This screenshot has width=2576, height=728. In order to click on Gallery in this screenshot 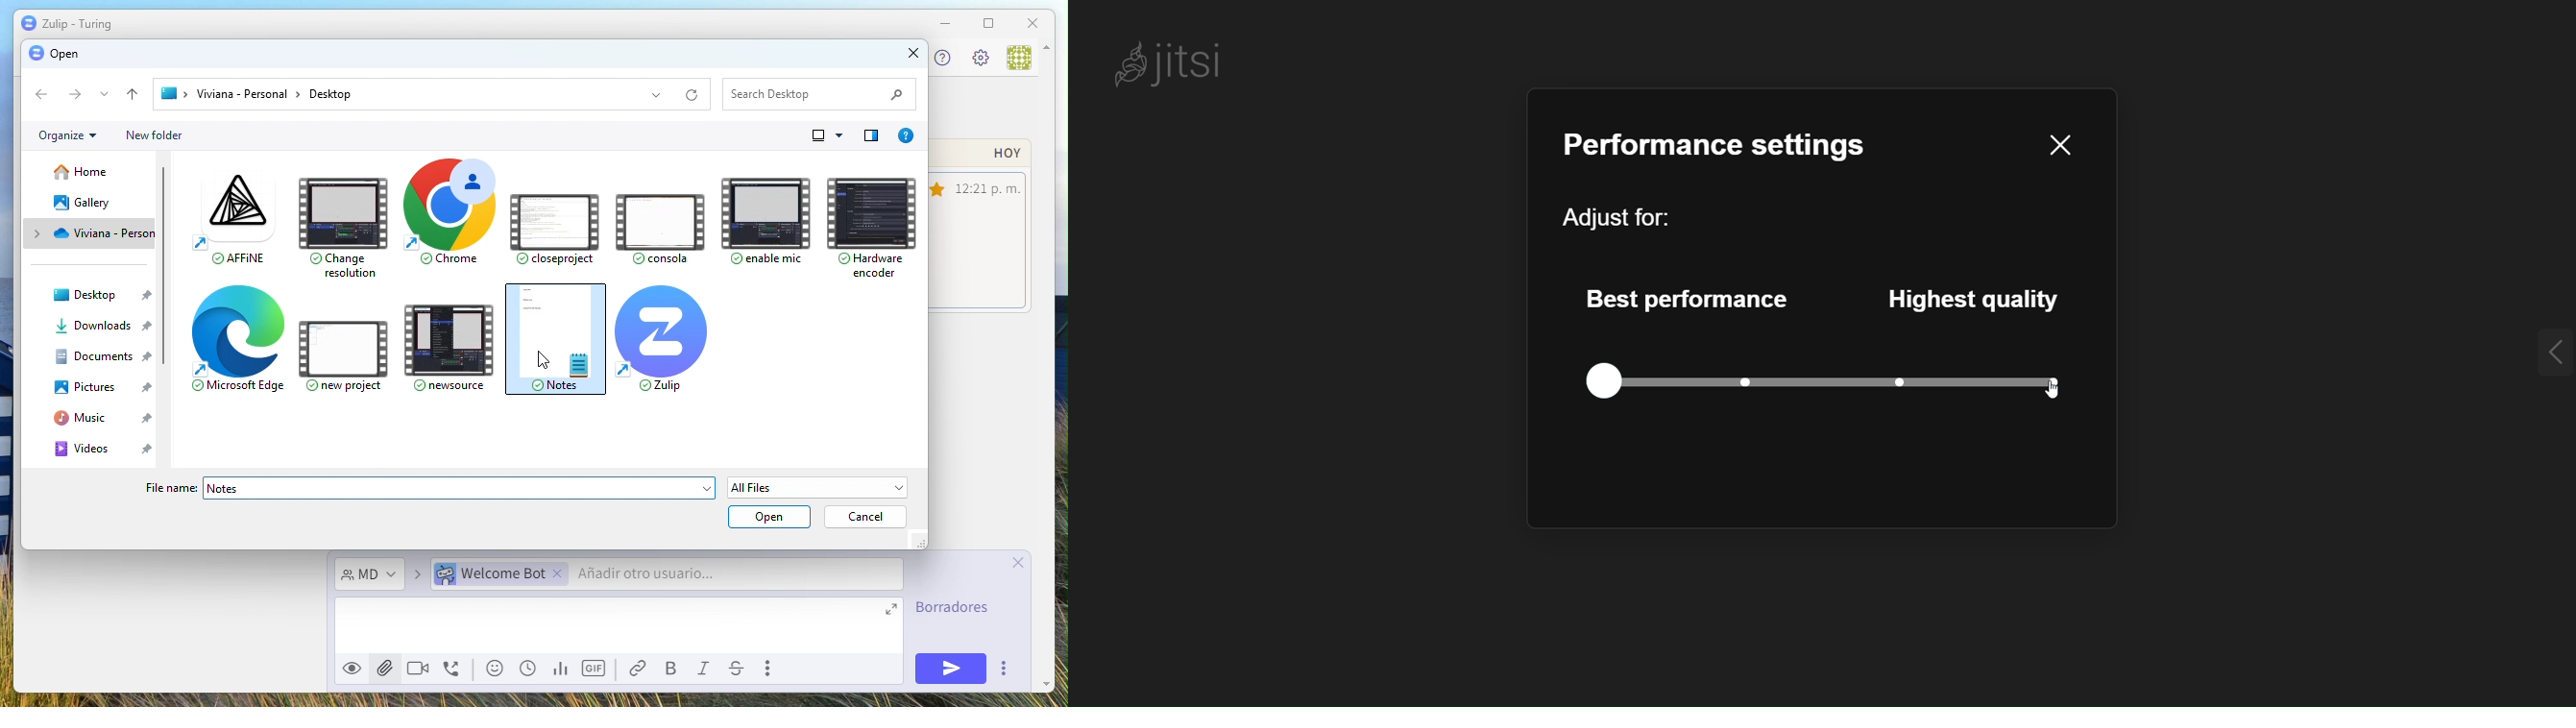, I will do `click(85, 202)`.